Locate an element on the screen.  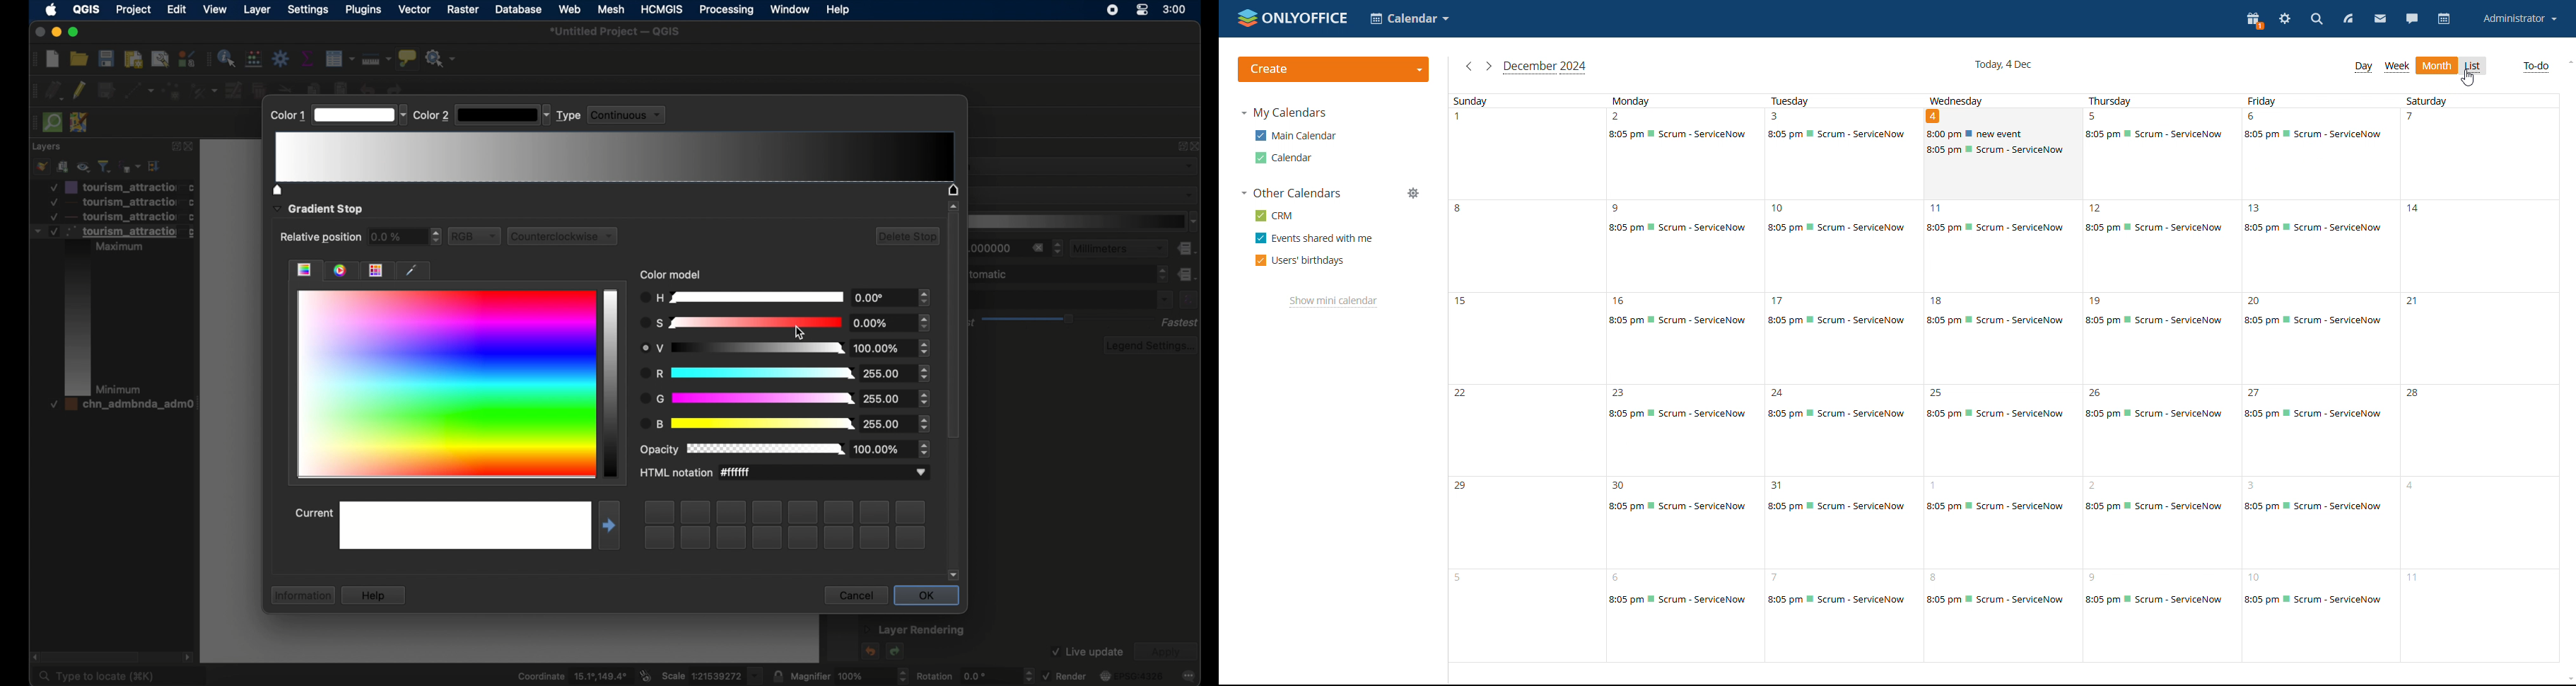
rendering quality slider is located at coordinates (1070, 319).